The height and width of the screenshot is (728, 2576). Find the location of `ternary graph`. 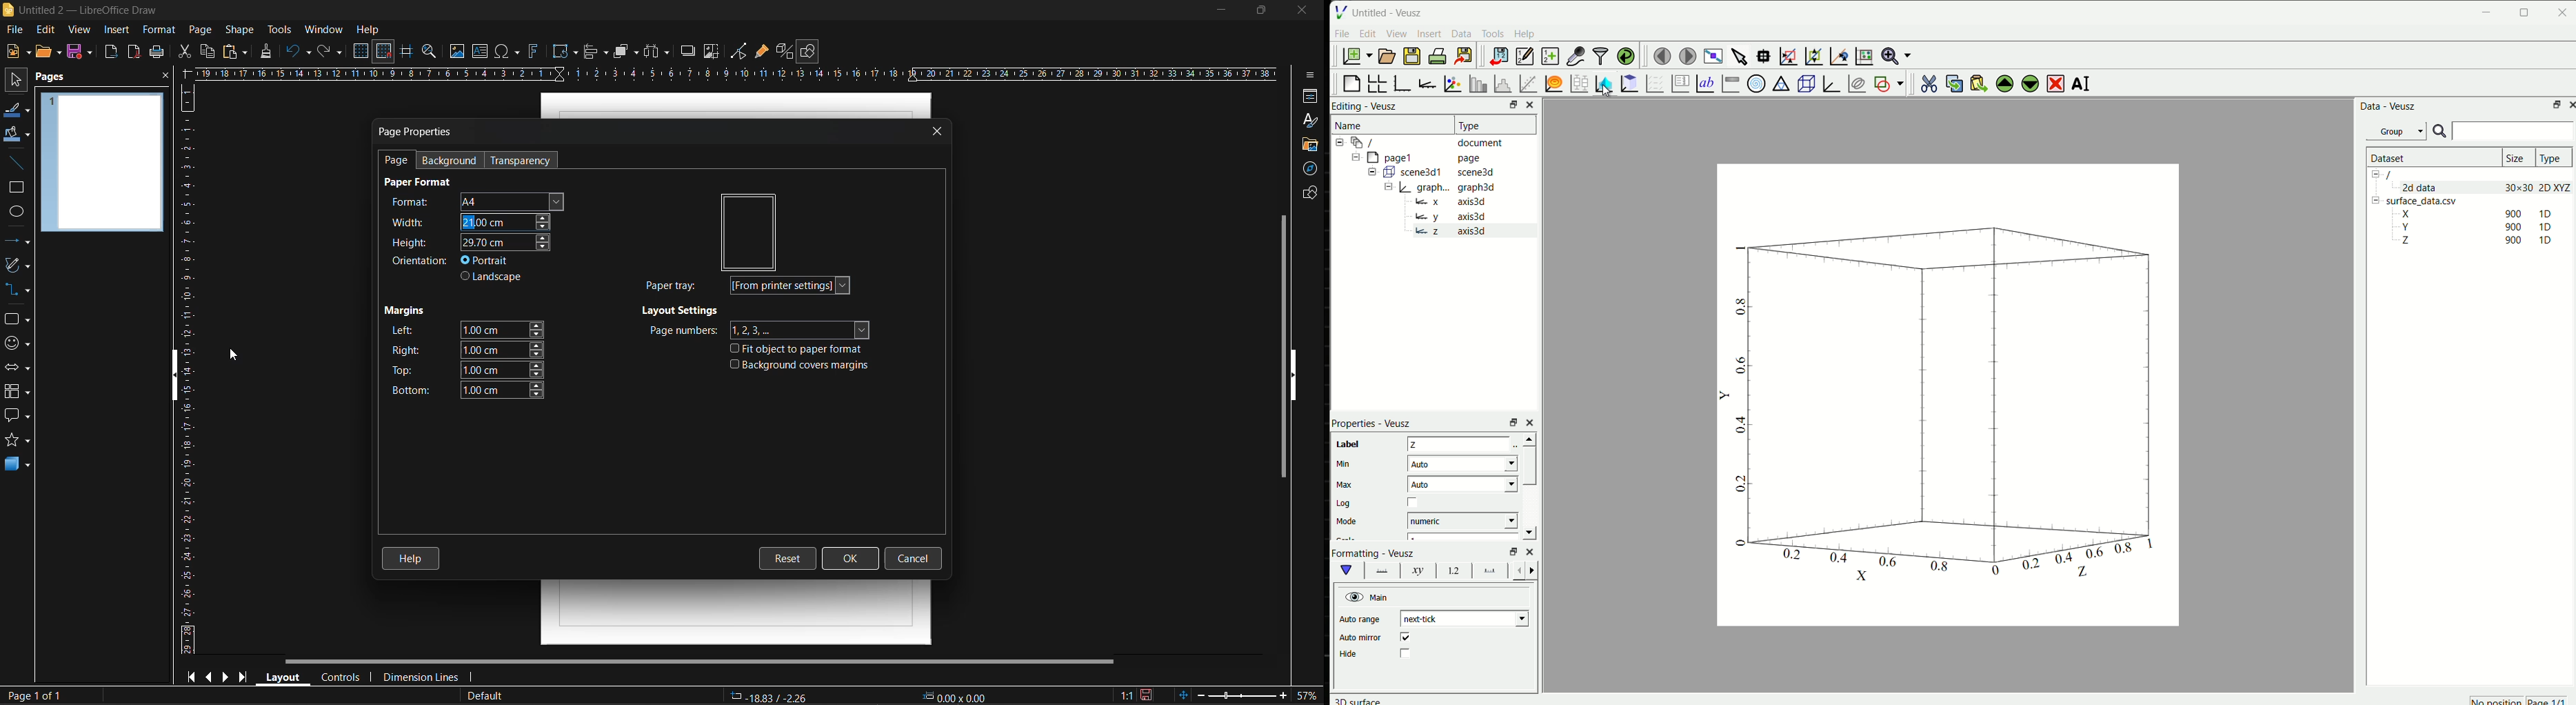

ternary graph is located at coordinates (1783, 83).